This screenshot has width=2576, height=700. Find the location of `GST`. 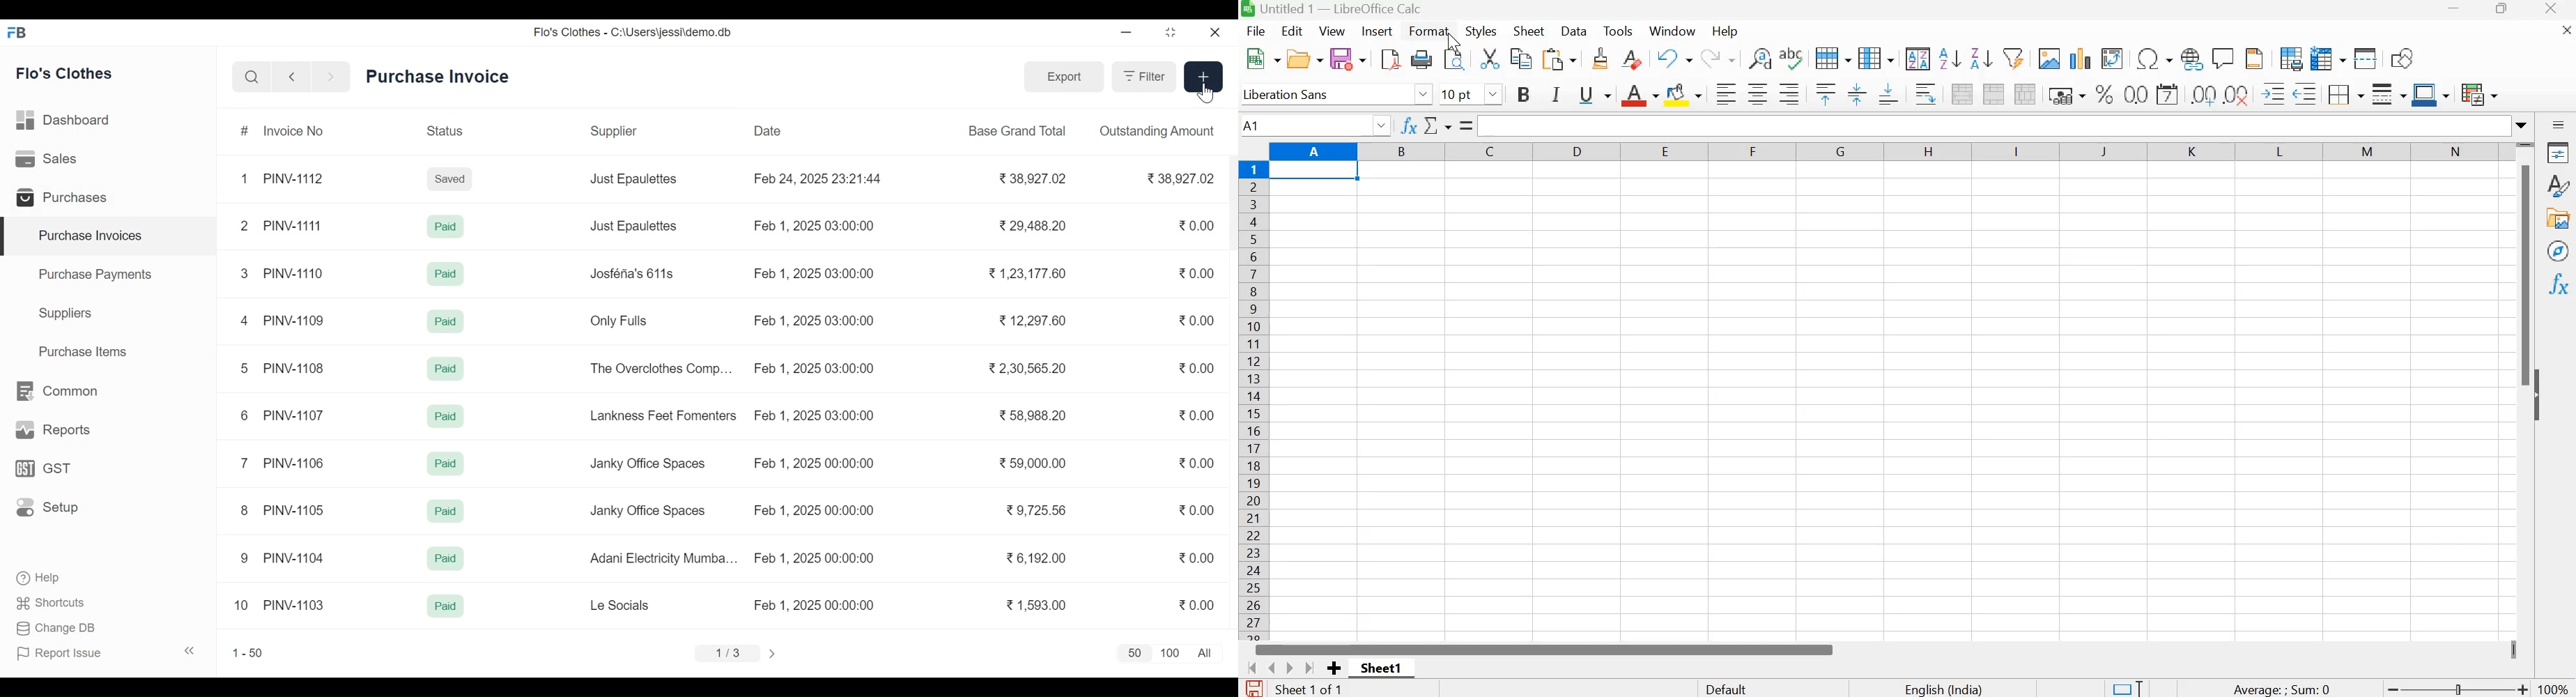

GST is located at coordinates (43, 469).